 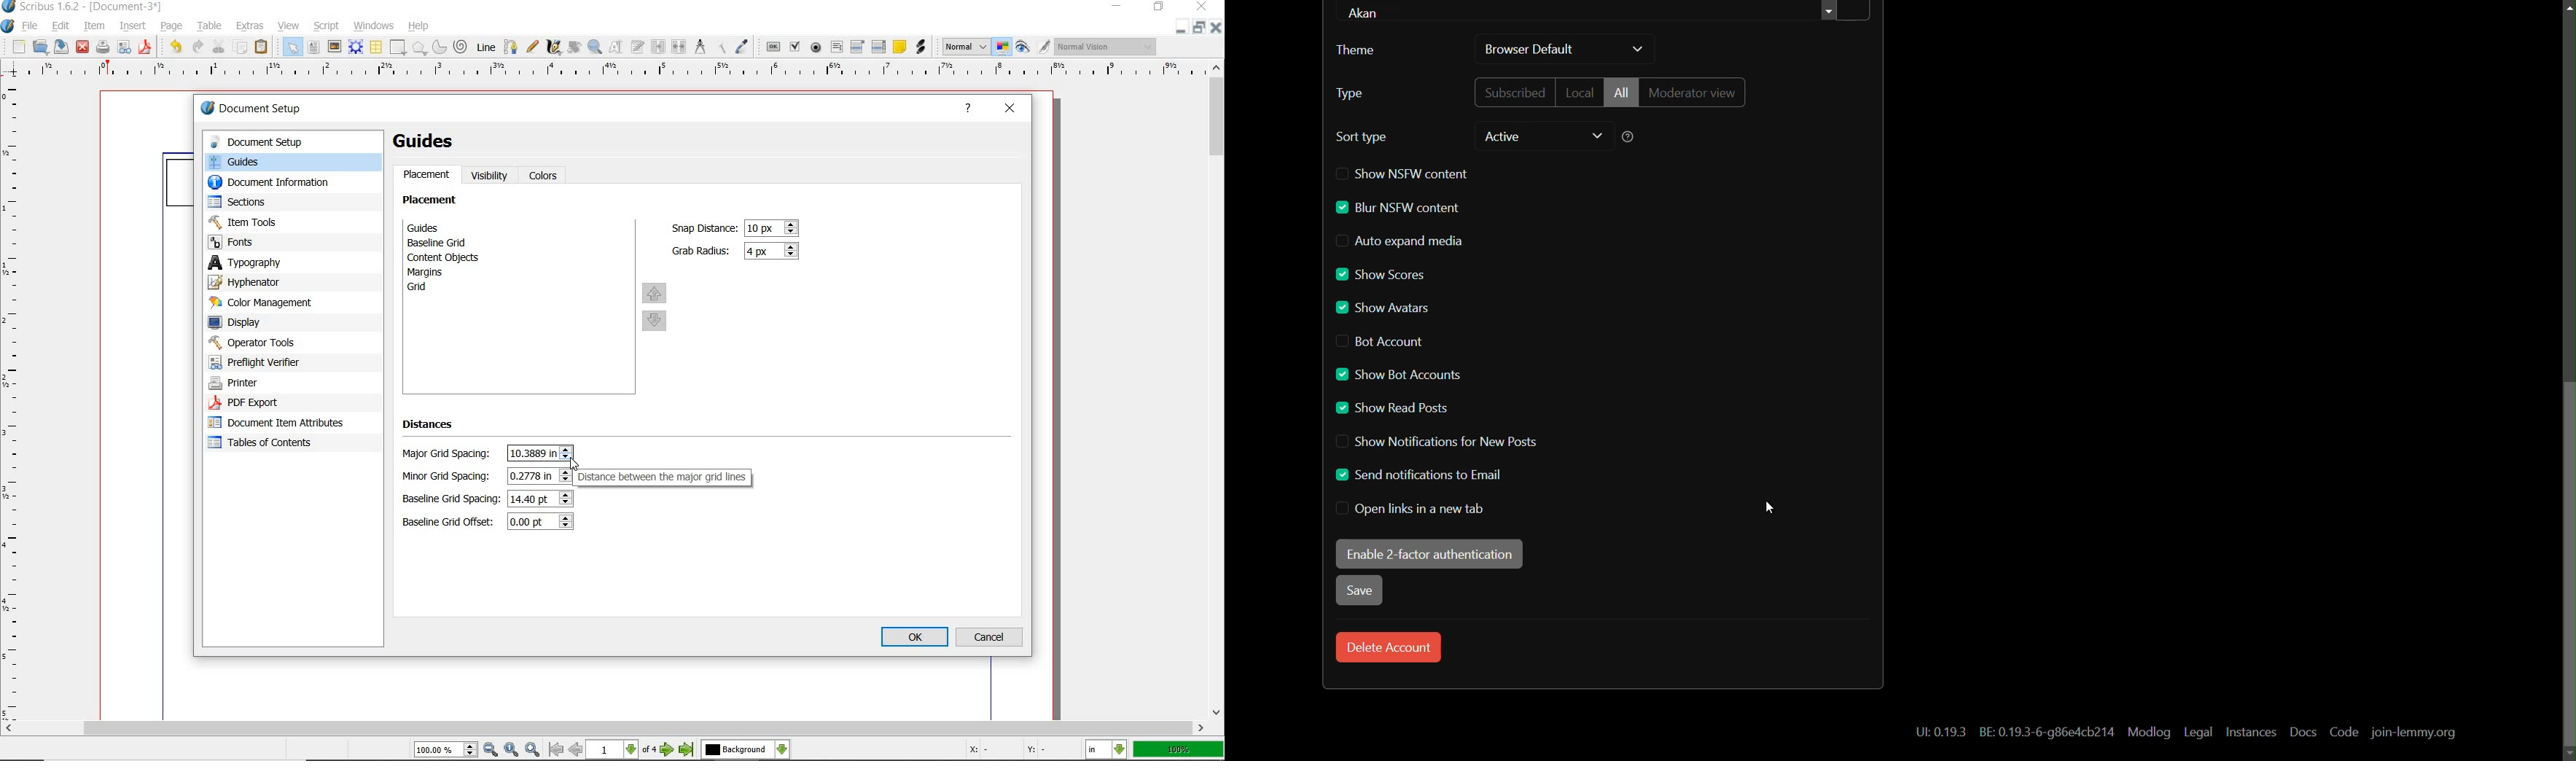 What do you see at coordinates (133, 25) in the screenshot?
I see `insert` at bounding box center [133, 25].